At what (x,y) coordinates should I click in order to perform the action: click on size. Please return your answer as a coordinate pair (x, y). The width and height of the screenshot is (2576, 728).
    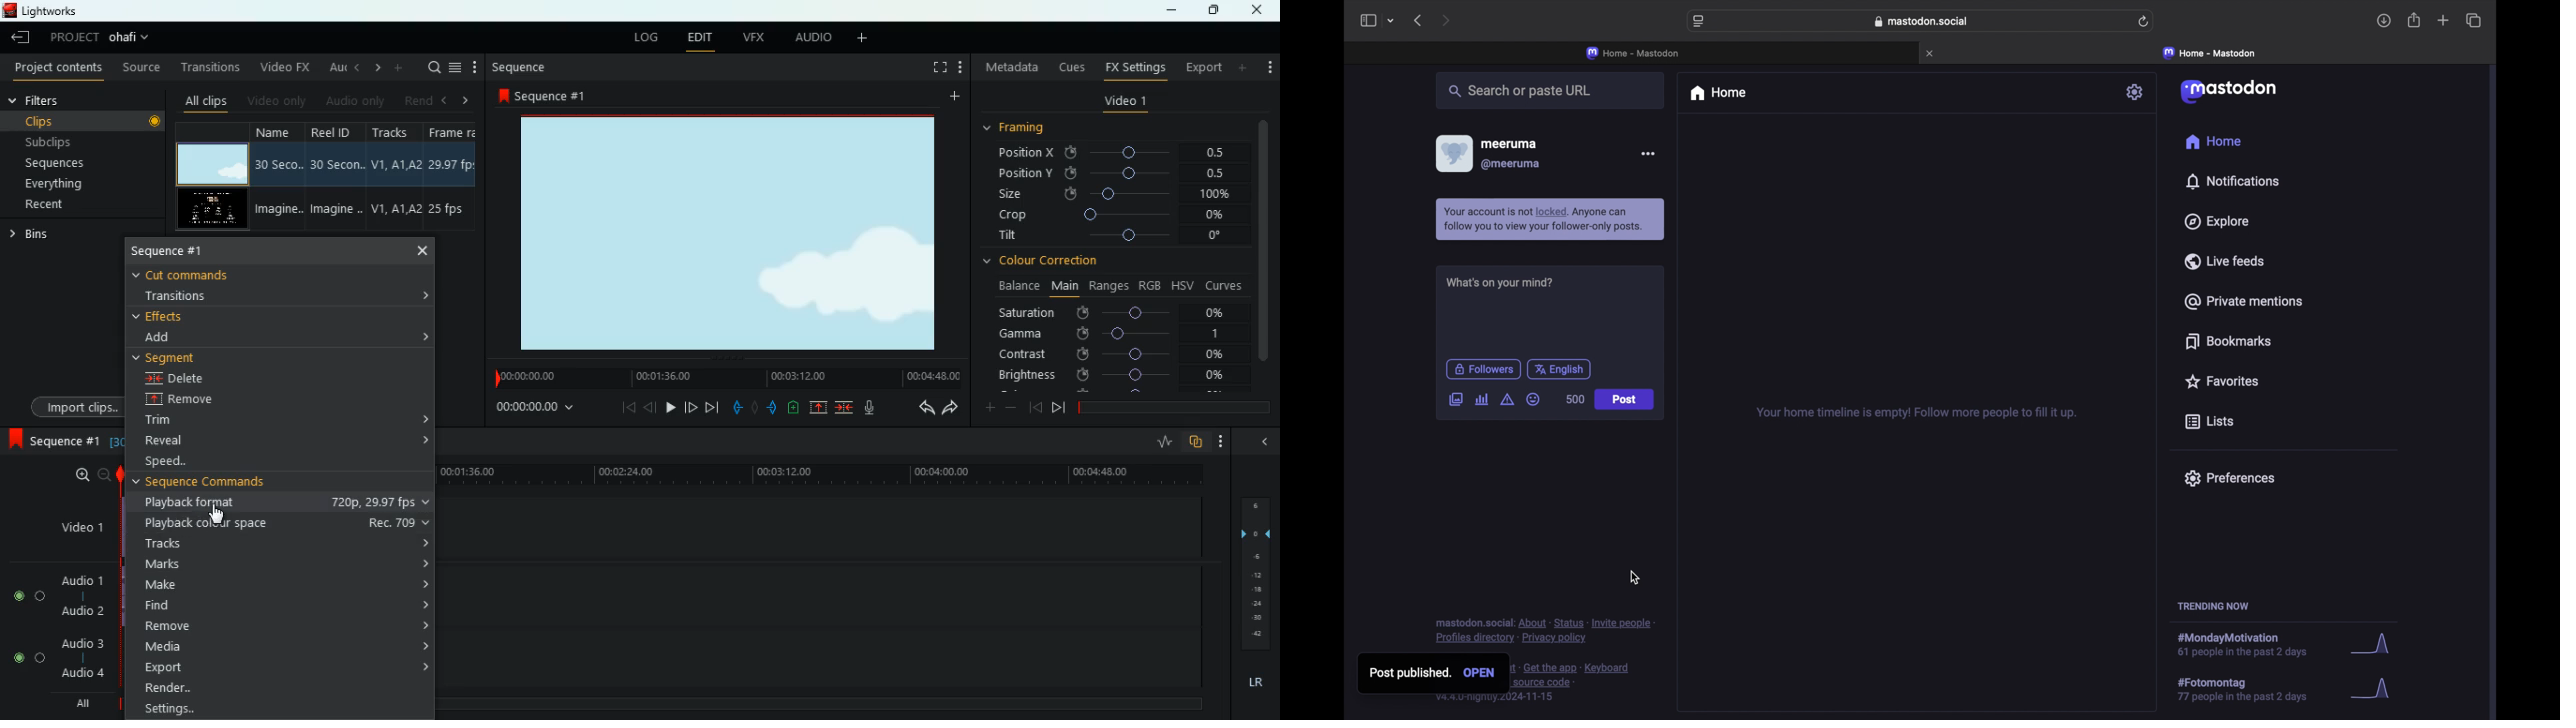
    Looking at the image, I should click on (1118, 194).